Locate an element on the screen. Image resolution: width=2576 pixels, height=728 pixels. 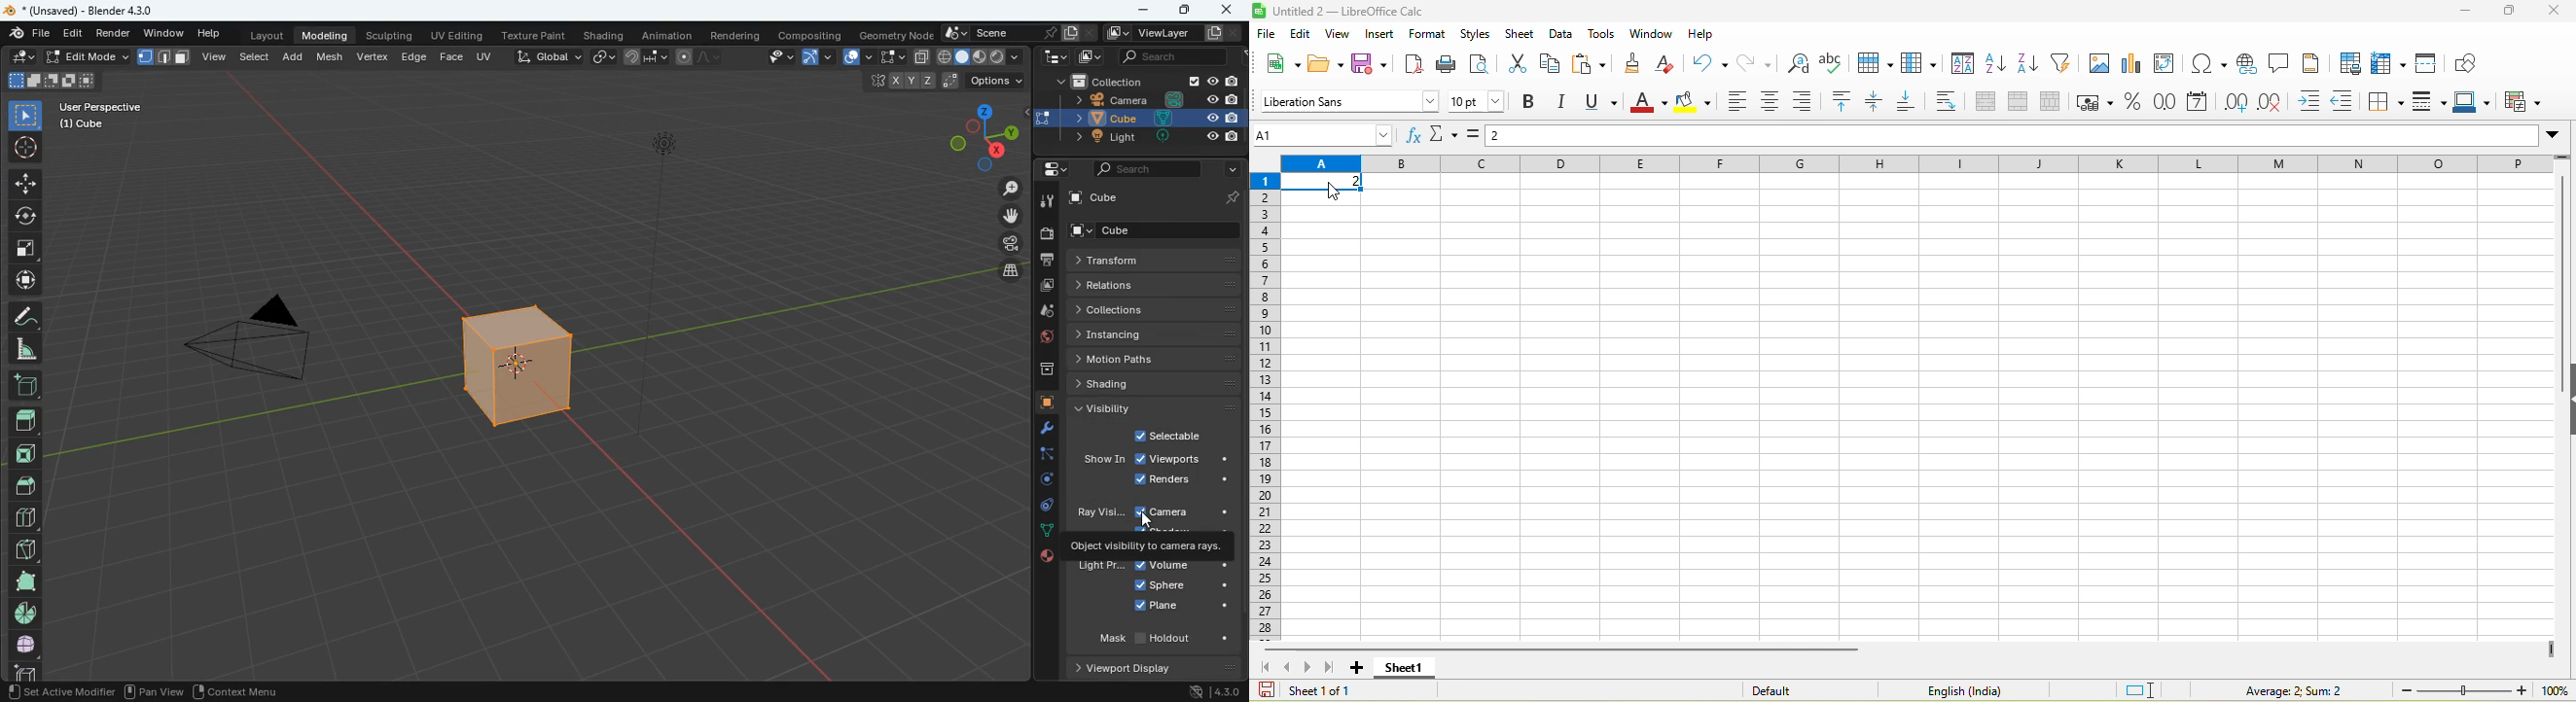
sort is located at coordinates (1963, 66).